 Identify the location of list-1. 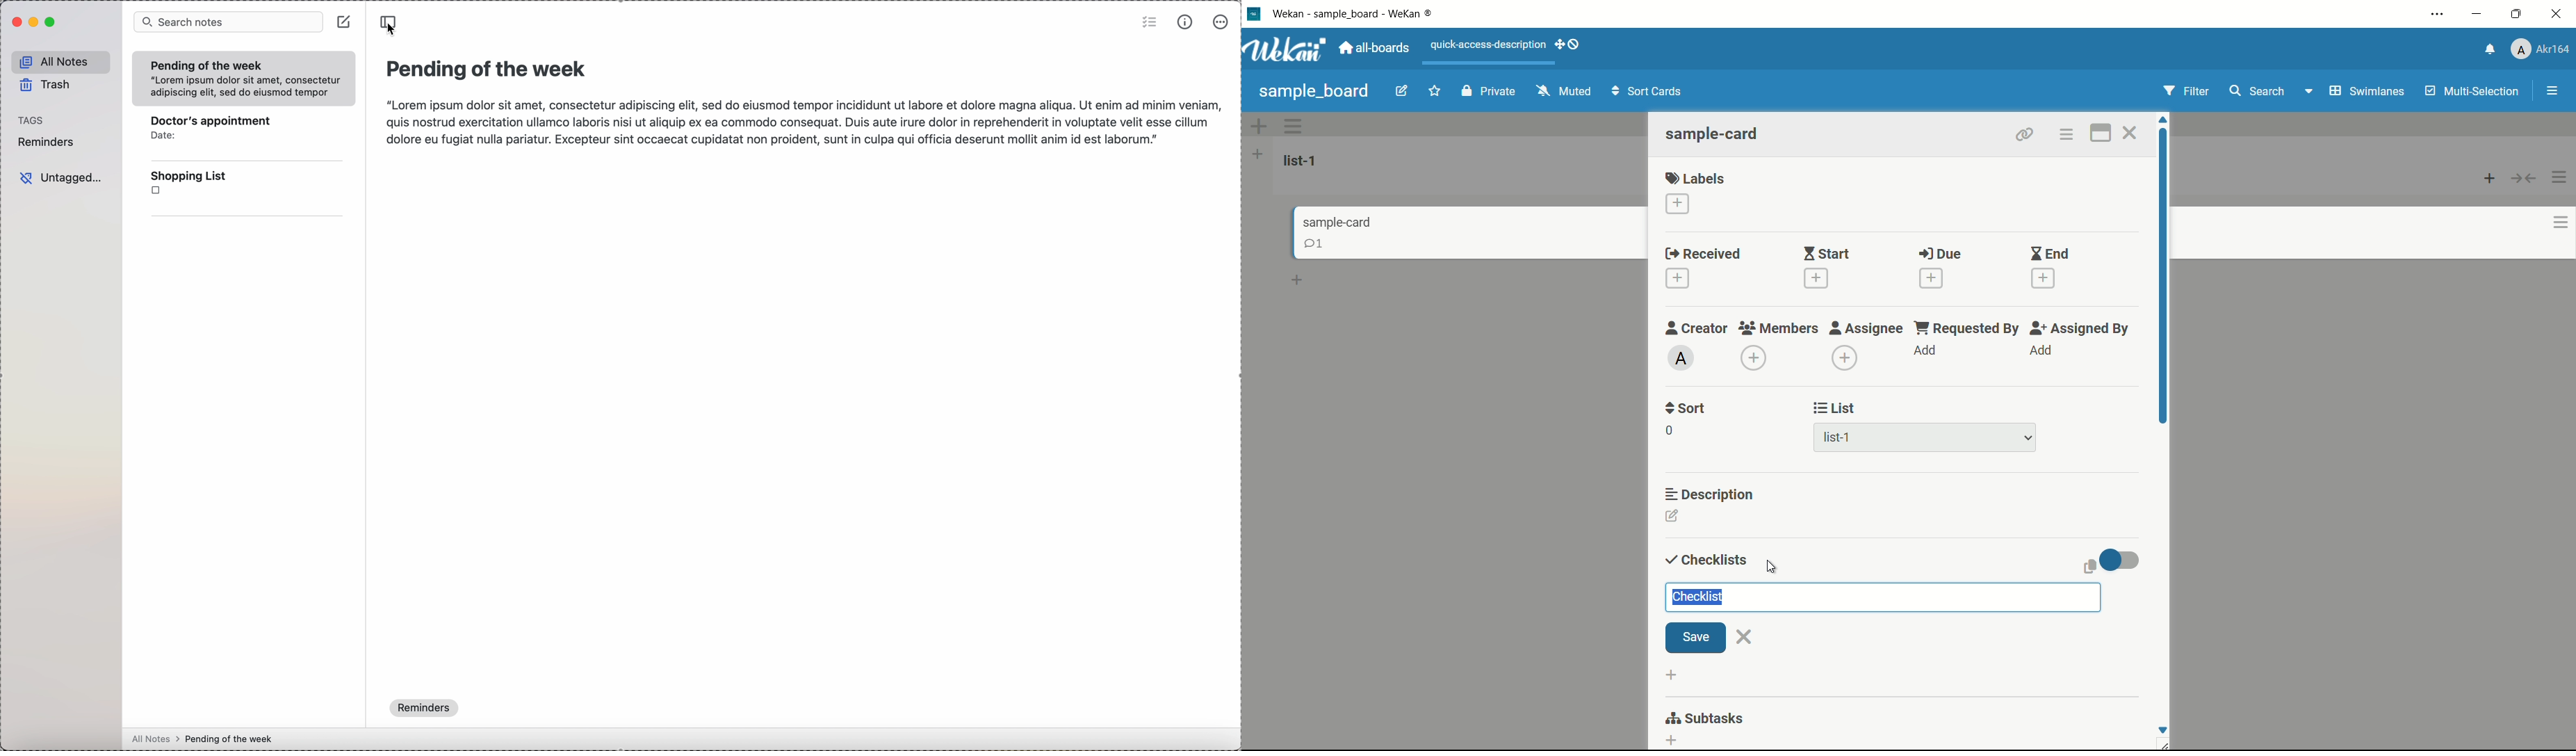
(1837, 438).